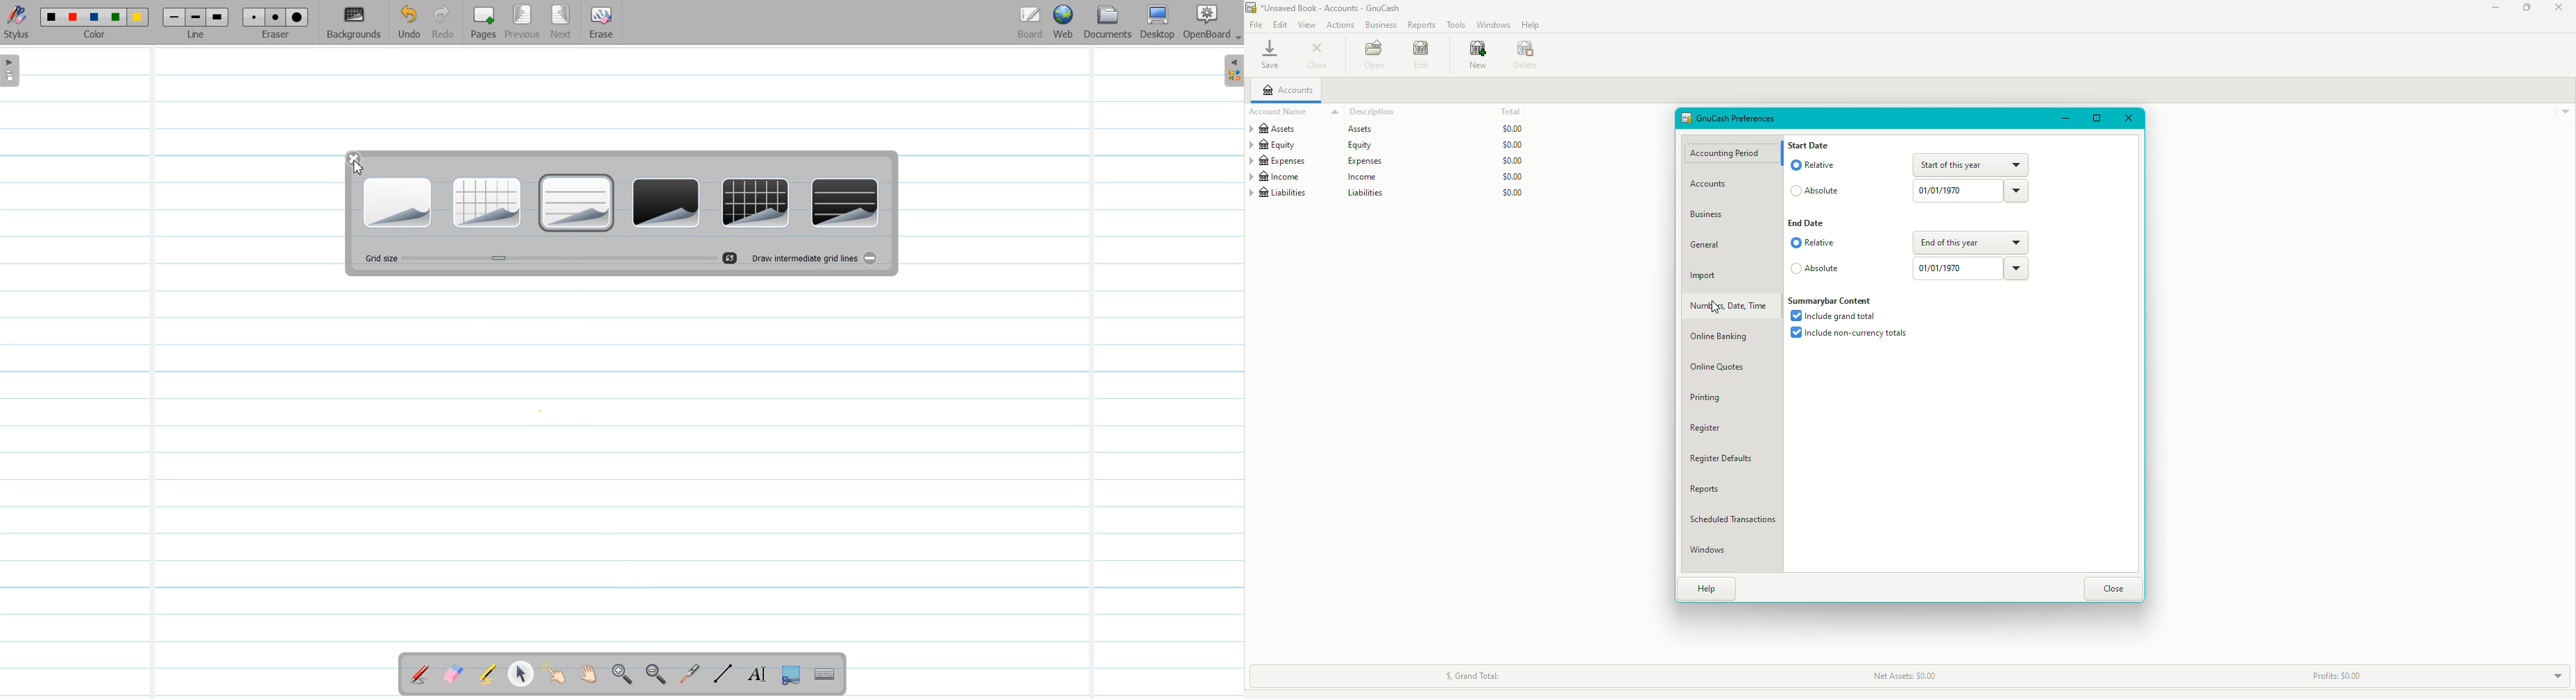 The image size is (2576, 700). What do you see at coordinates (561, 23) in the screenshot?
I see `Next` at bounding box center [561, 23].